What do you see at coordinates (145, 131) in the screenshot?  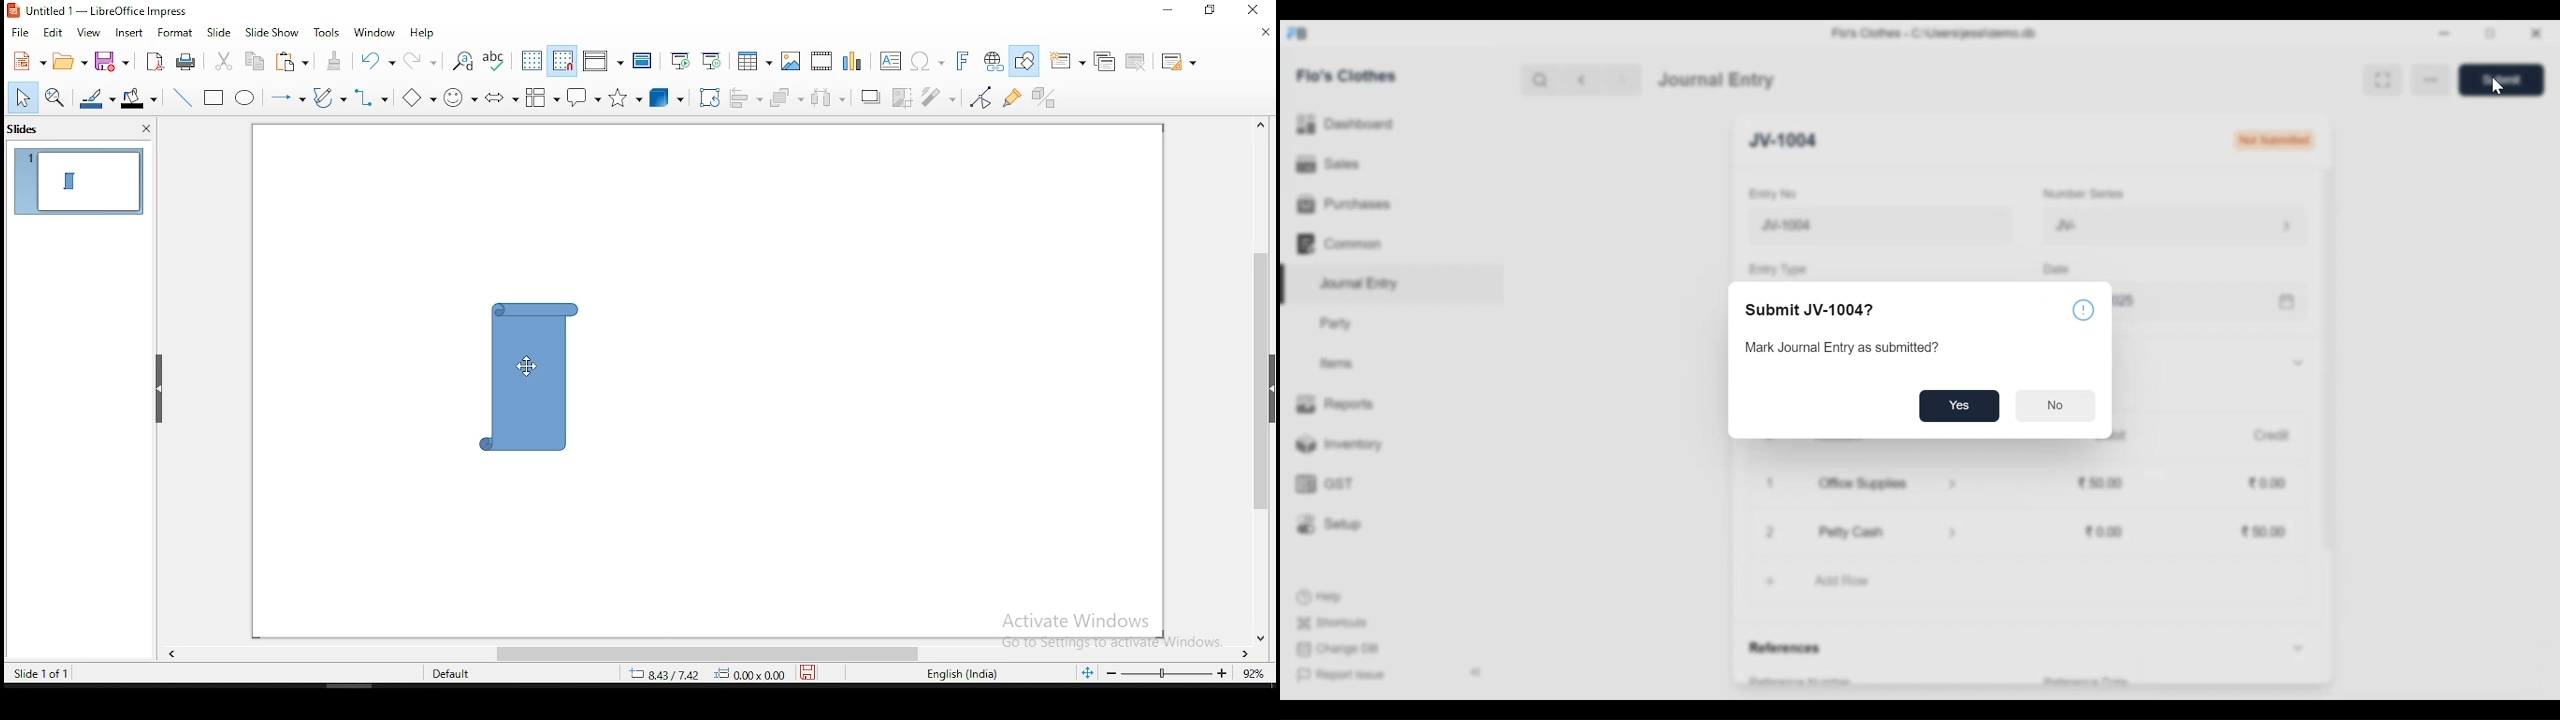 I see `close pane` at bounding box center [145, 131].